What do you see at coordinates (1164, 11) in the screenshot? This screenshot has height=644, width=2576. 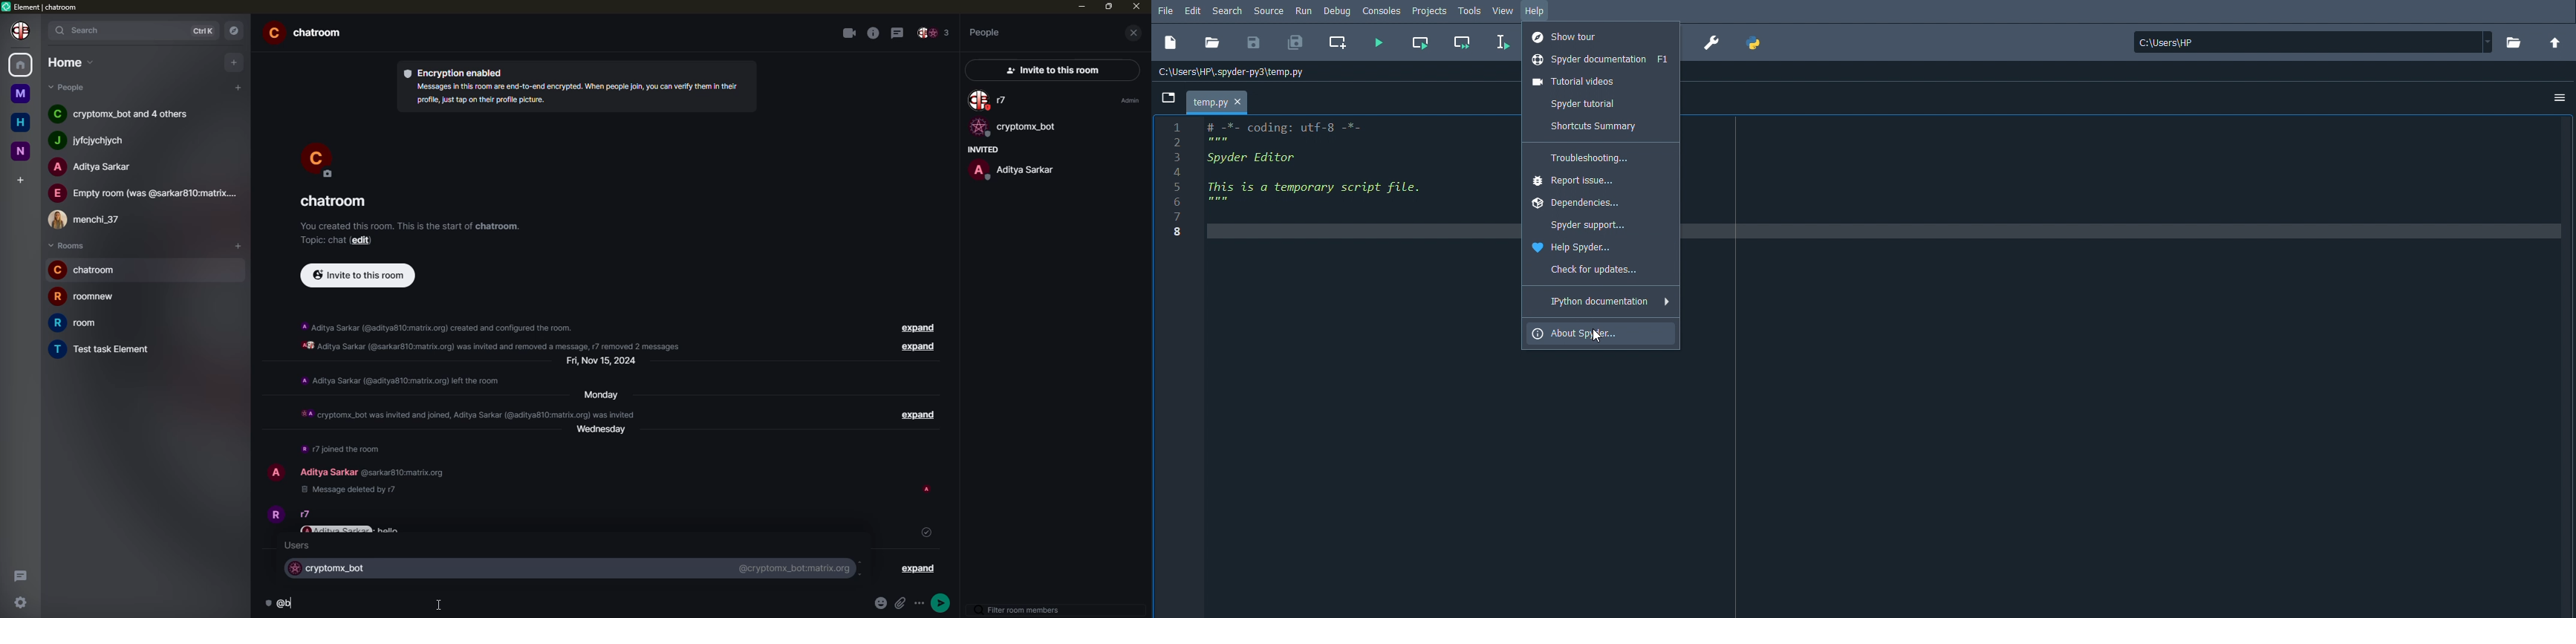 I see `File` at bounding box center [1164, 11].